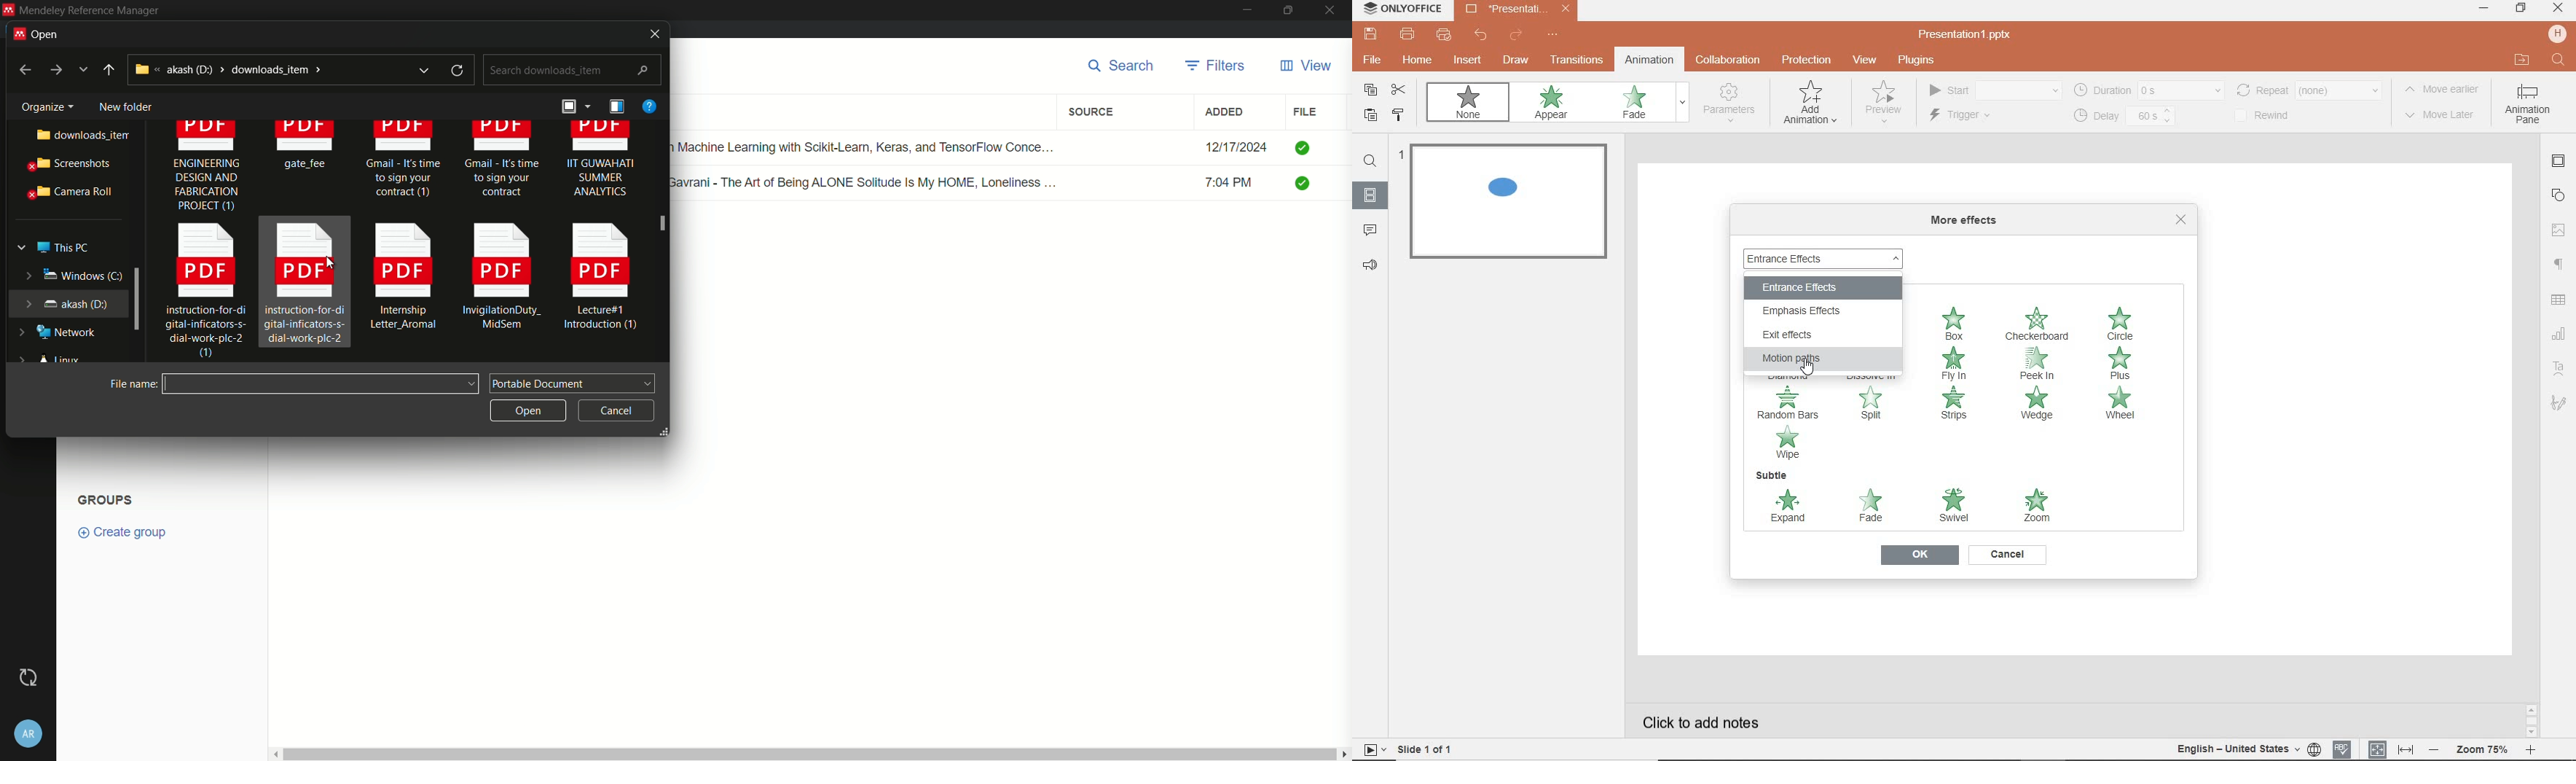  Describe the element at coordinates (2378, 746) in the screenshot. I see `fit to slide` at that location.